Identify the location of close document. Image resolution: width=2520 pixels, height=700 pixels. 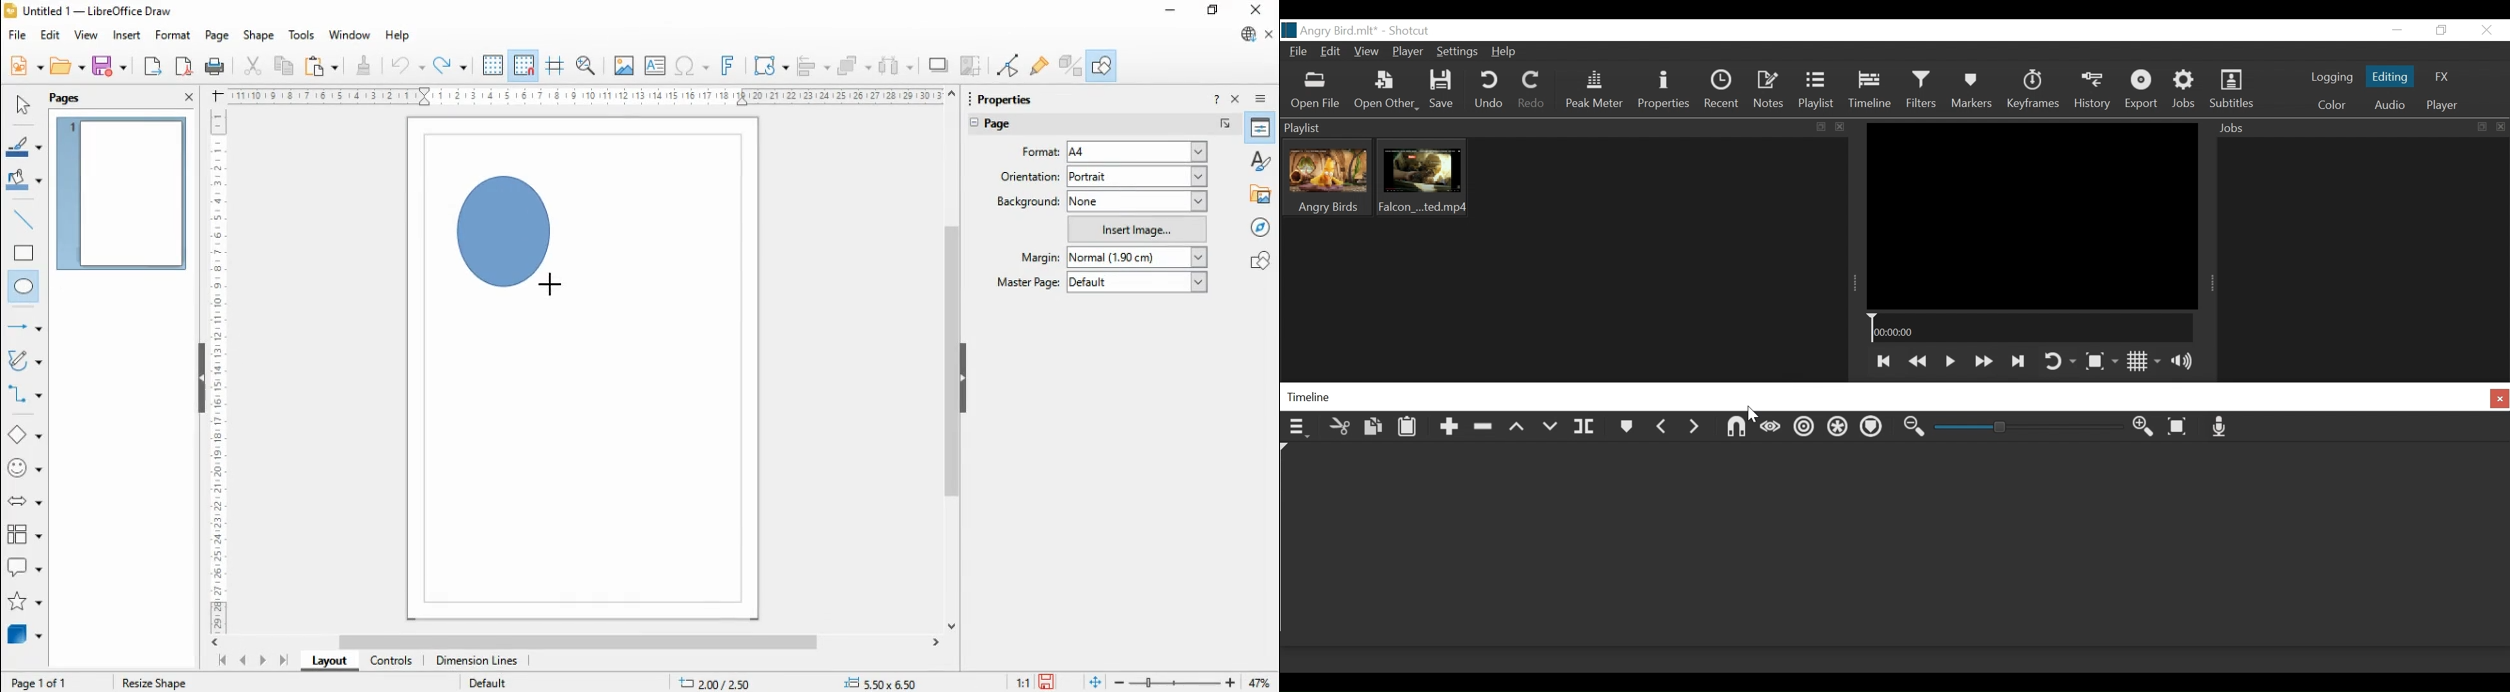
(1270, 35).